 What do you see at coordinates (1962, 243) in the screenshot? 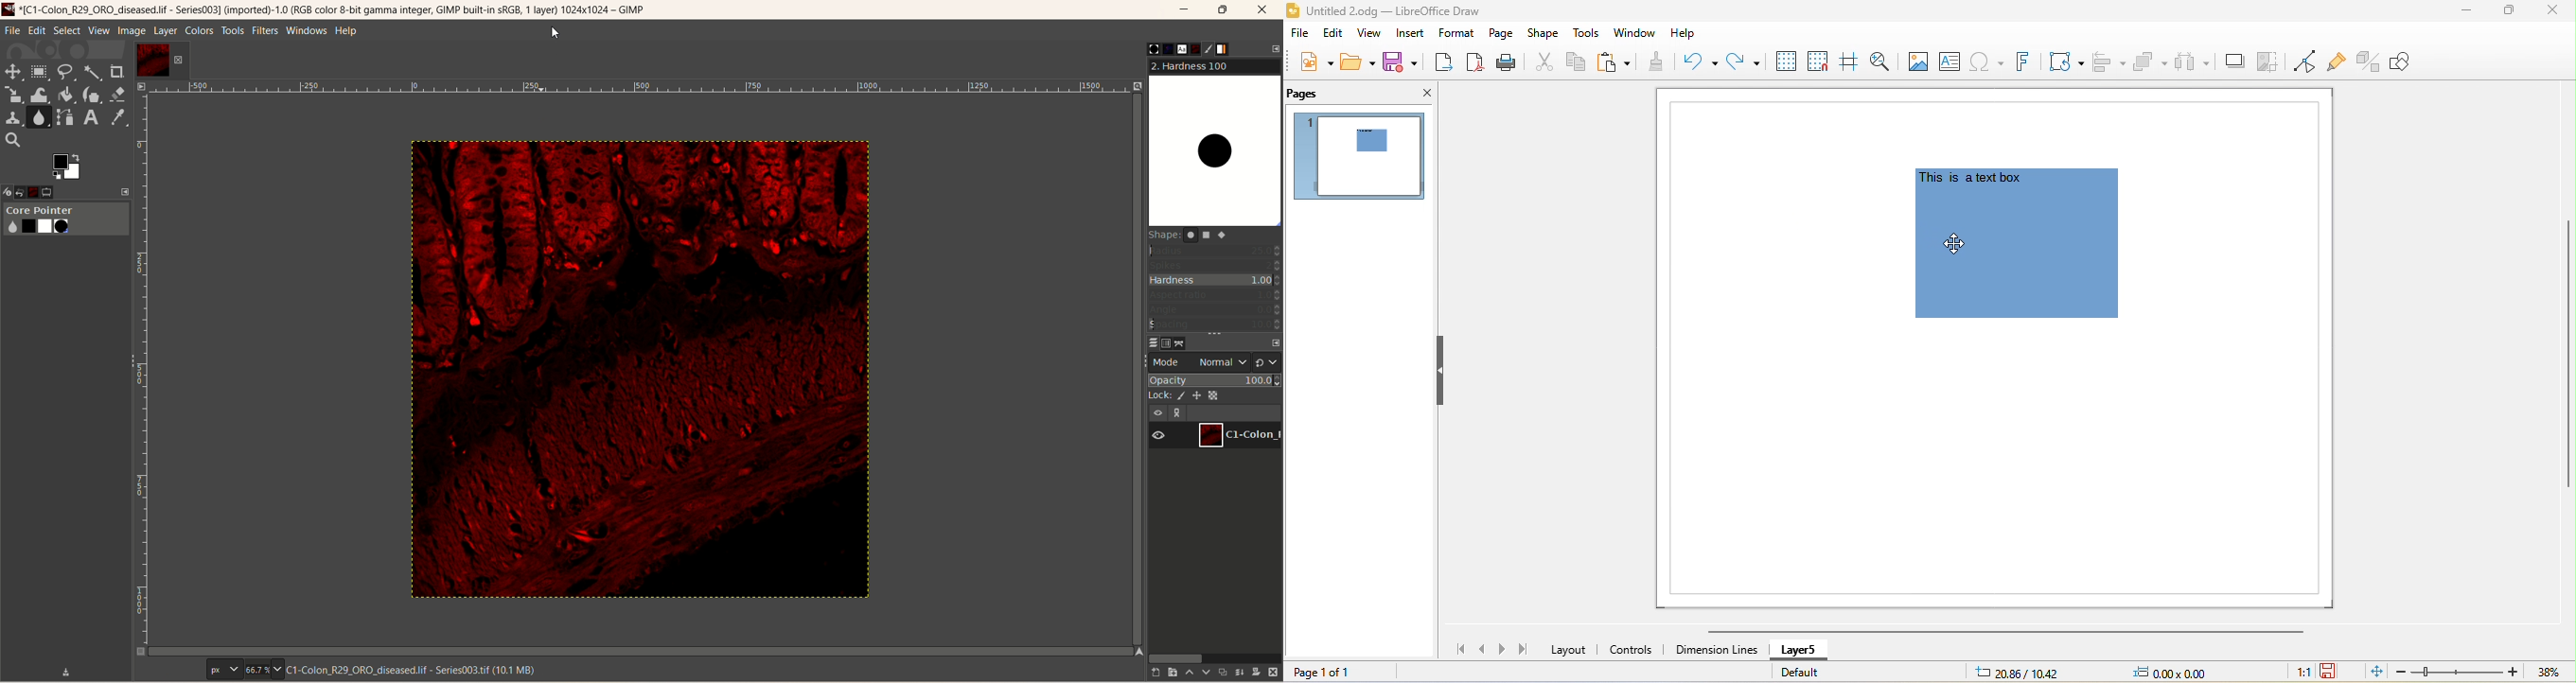
I see `cursor` at bounding box center [1962, 243].